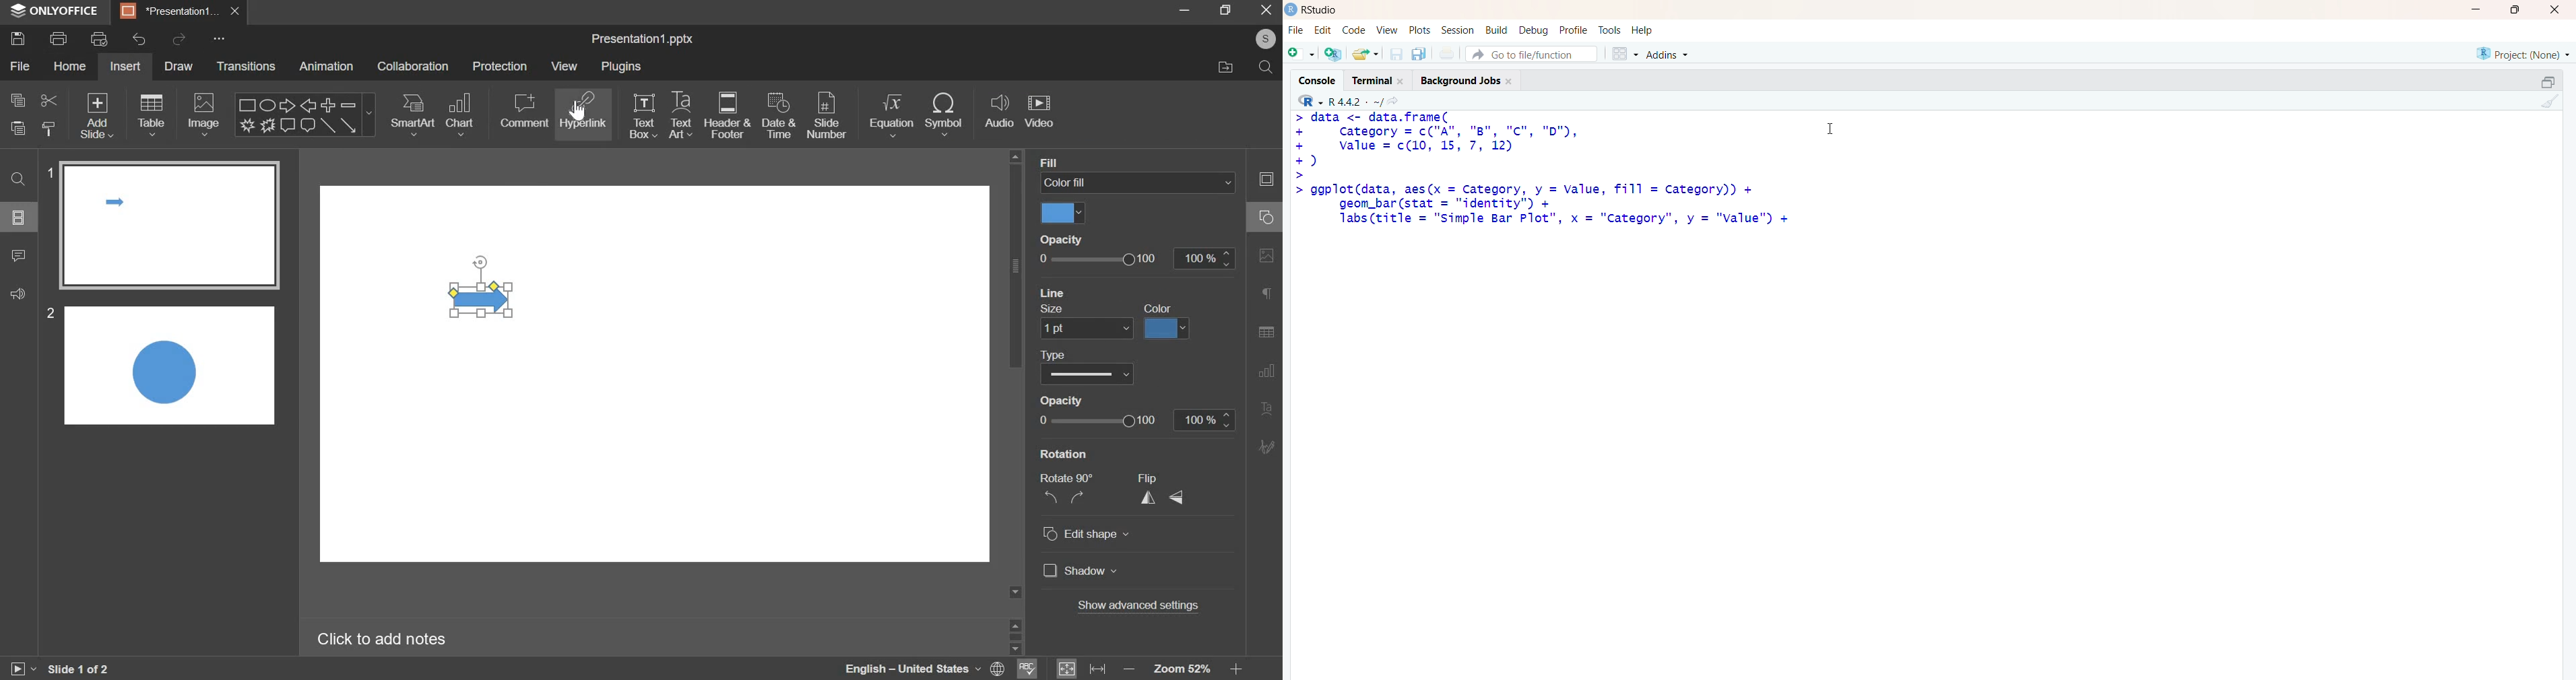 Image resolution: width=2576 pixels, height=700 pixels. What do you see at coordinates (1269, 180) in the screenshot?
I see `Slide settings` at bounding box center [1269, 180].